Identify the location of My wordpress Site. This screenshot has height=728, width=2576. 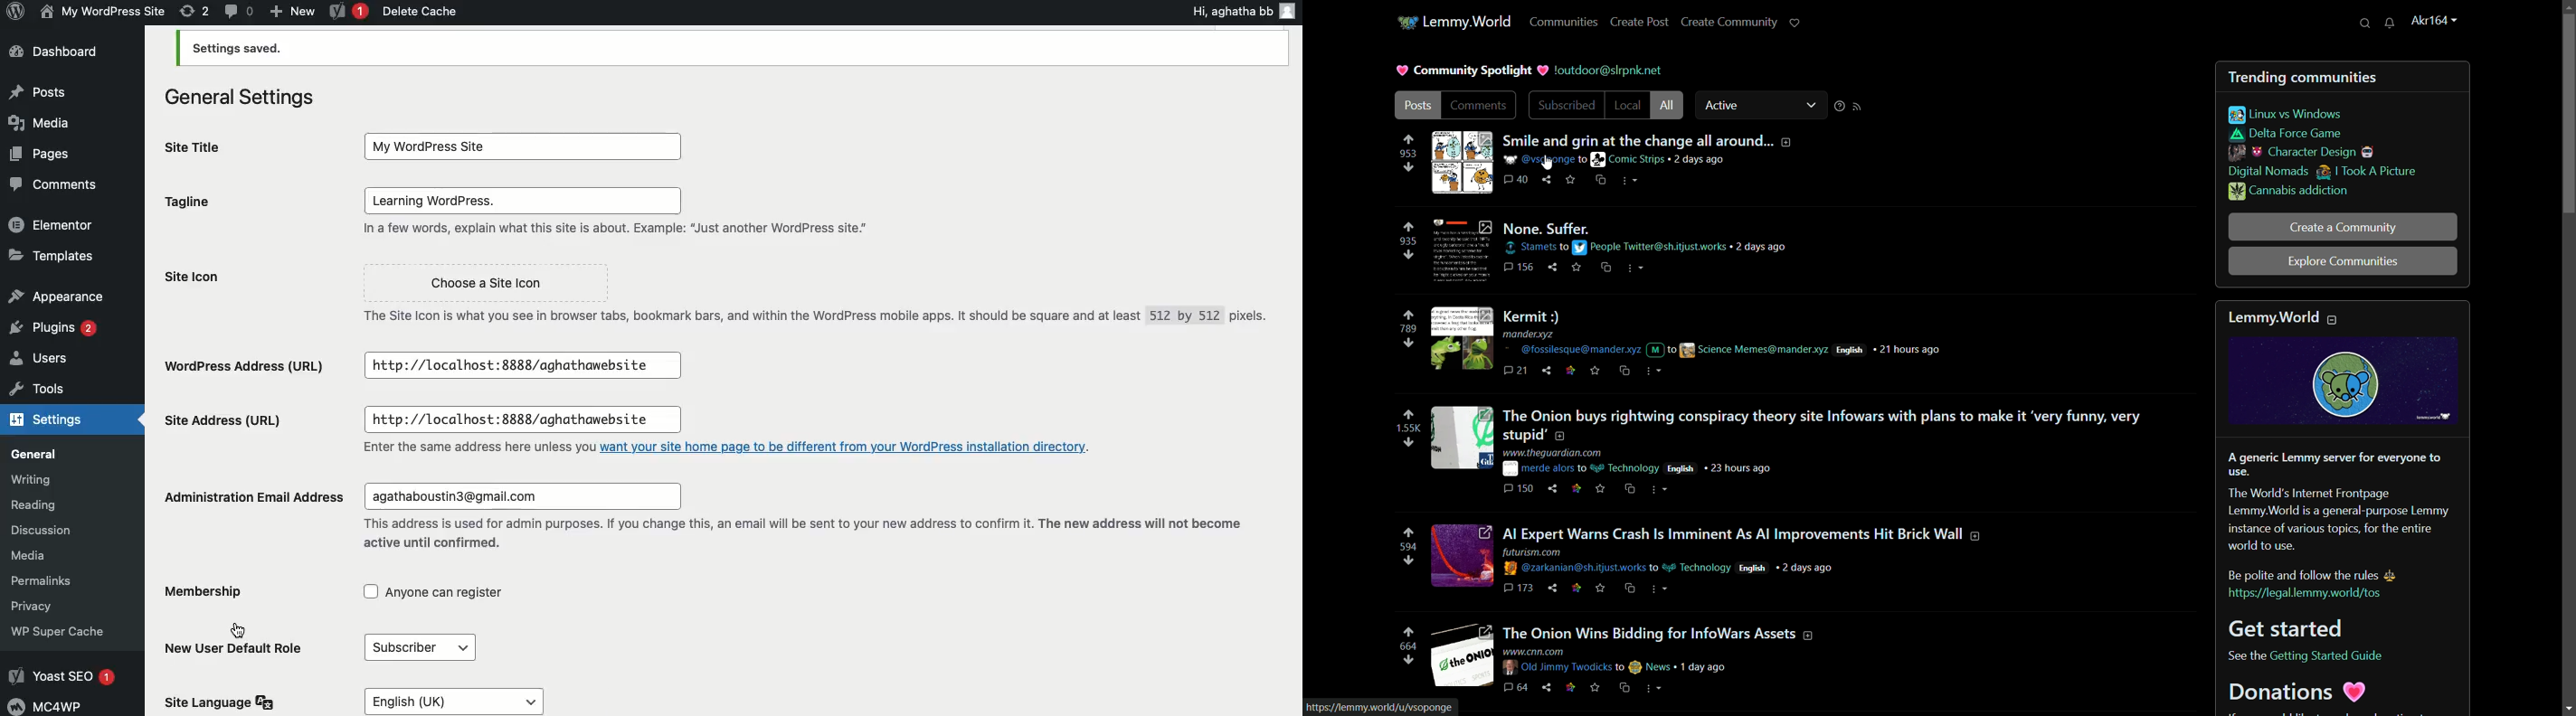
(100, 11).